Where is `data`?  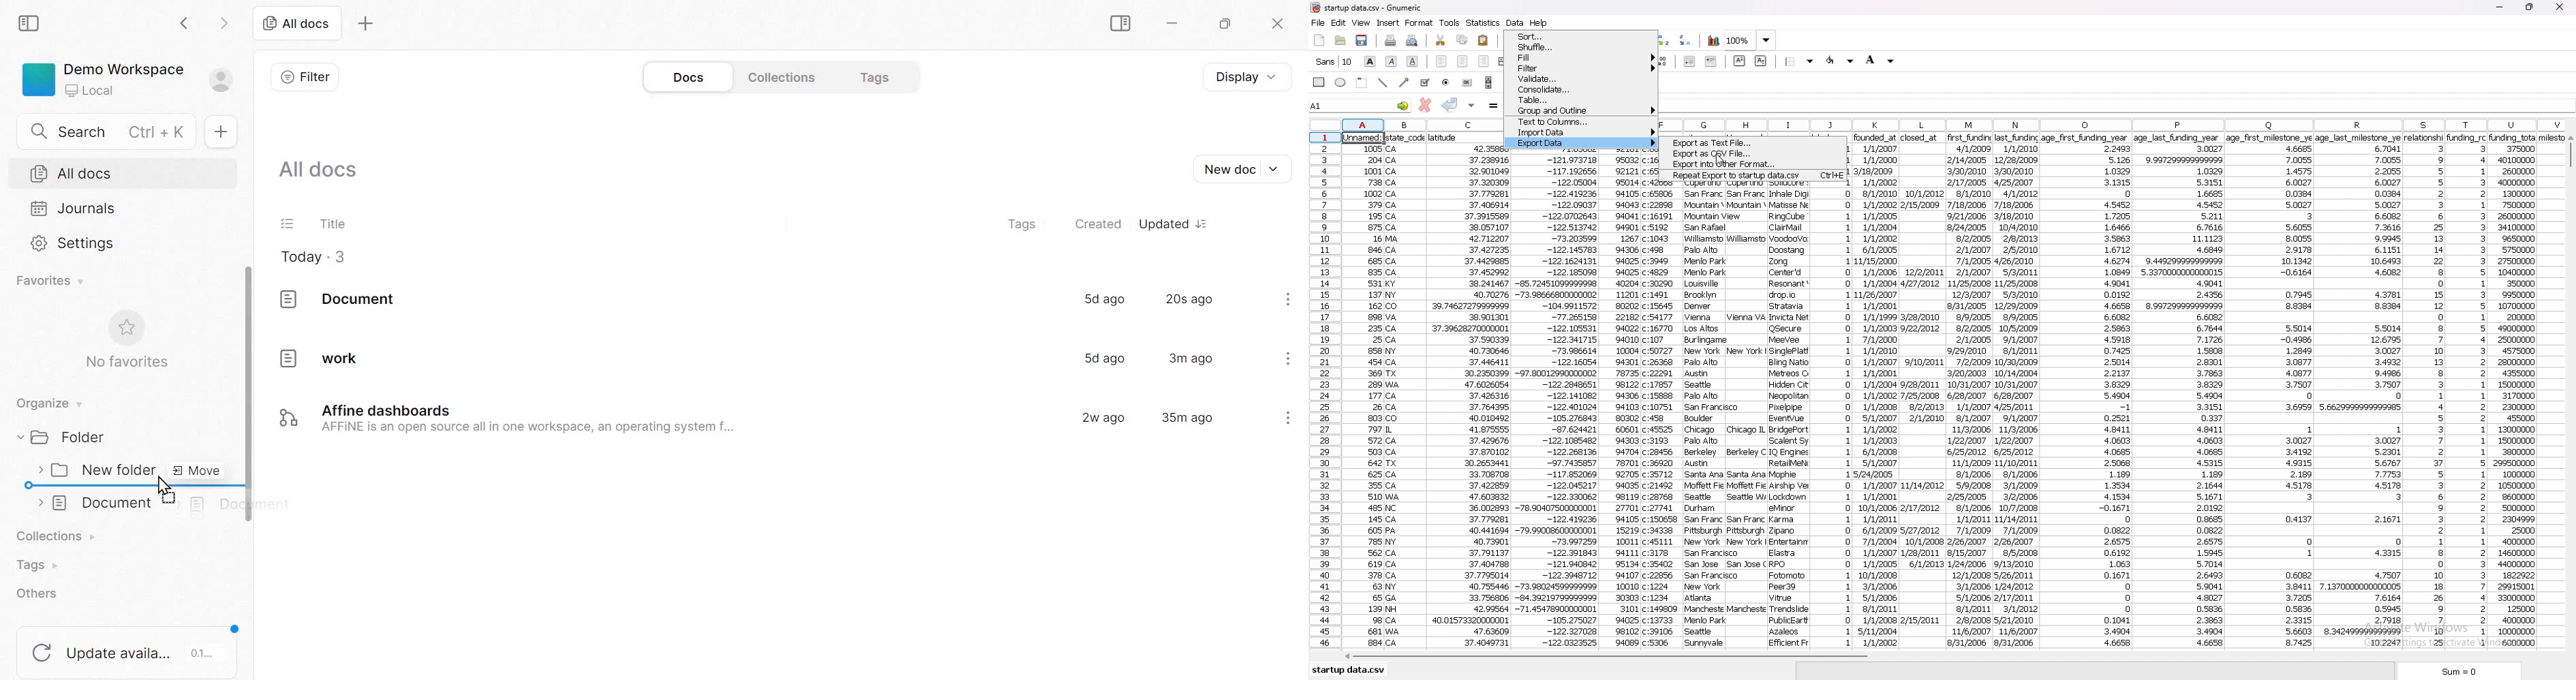 data is located at coordinates (1747, 415).